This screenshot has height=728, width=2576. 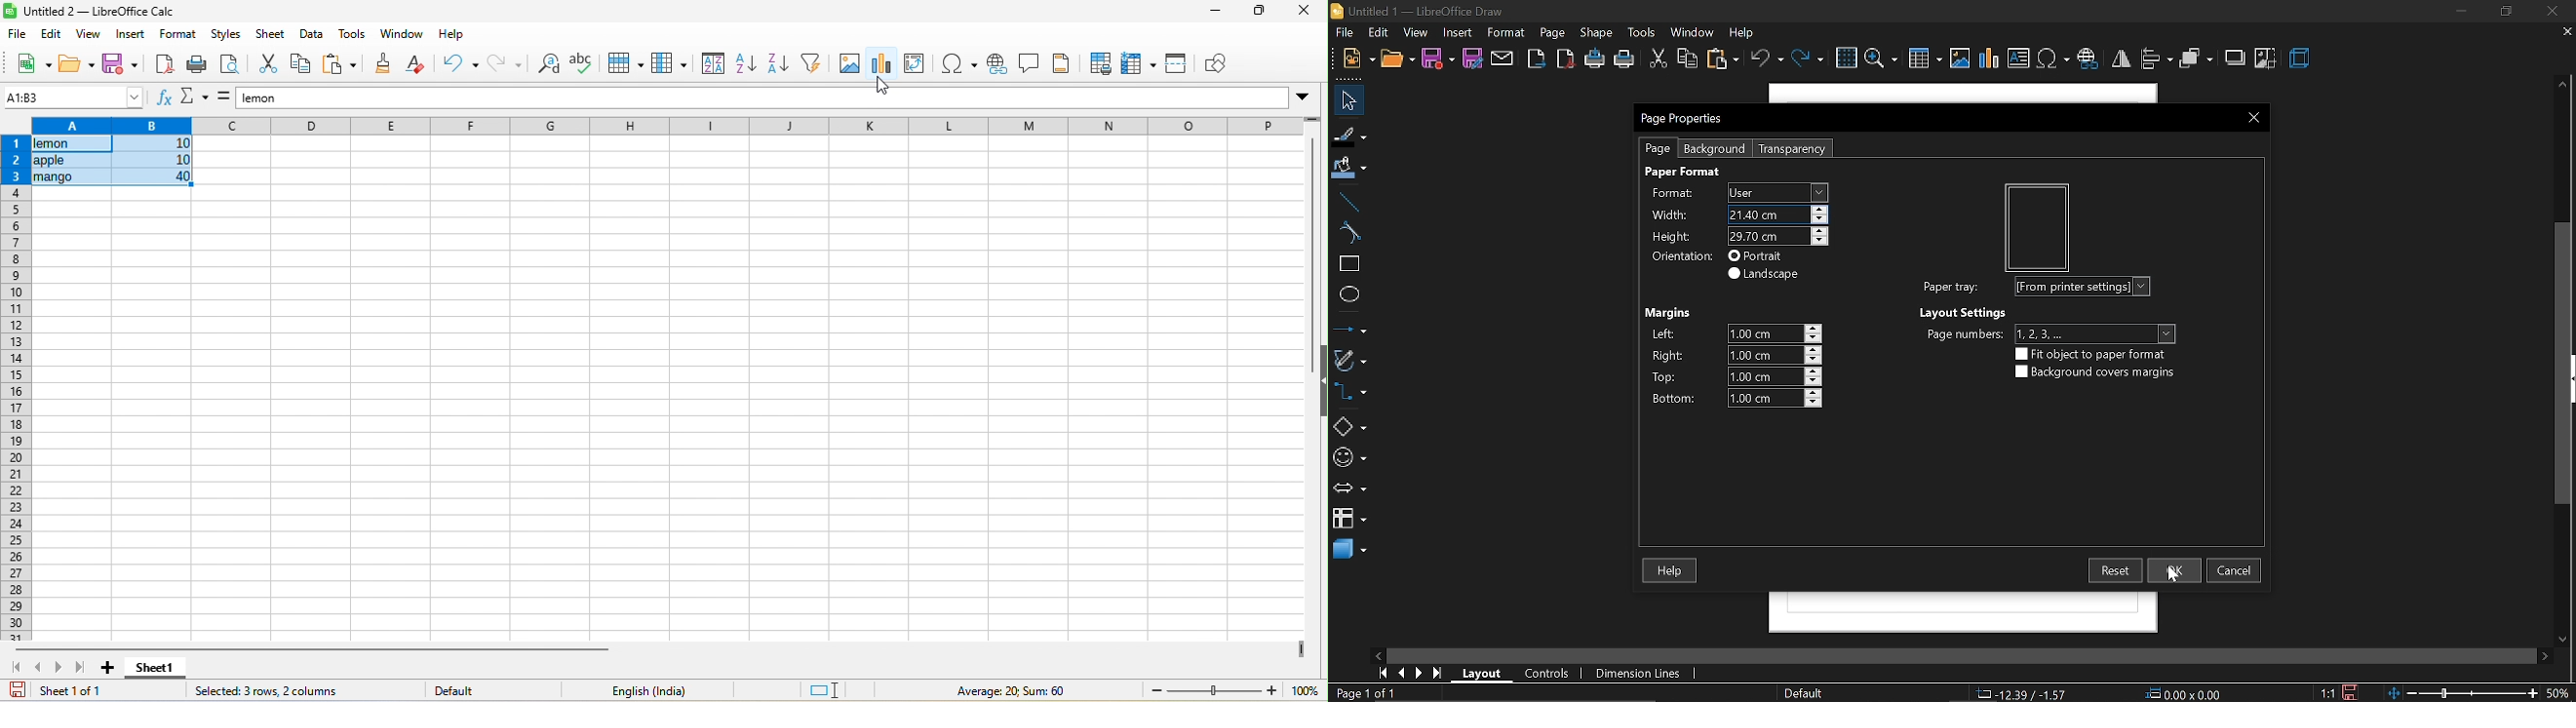 What do you see at coordinates (1794, 150) in the screenshot?
I see `transparency` at bounding box center [1794, 150].